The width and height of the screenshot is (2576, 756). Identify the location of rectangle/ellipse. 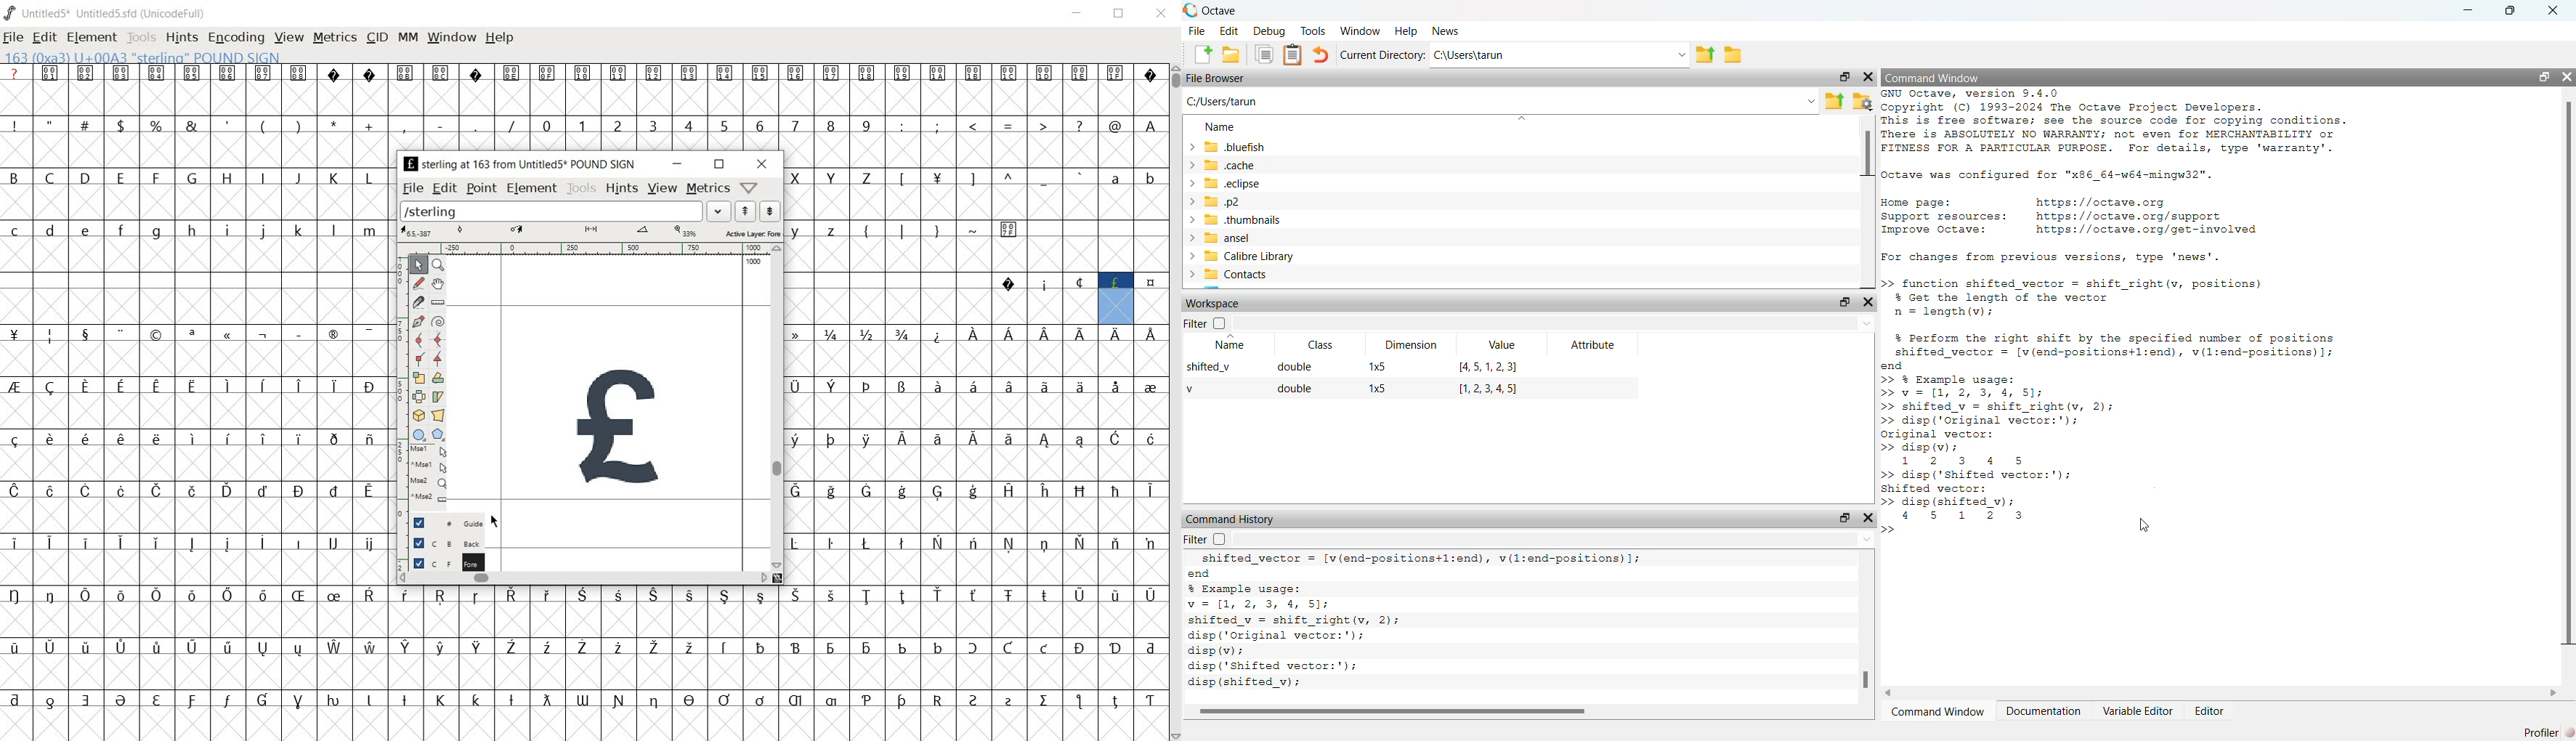
(421, 434).